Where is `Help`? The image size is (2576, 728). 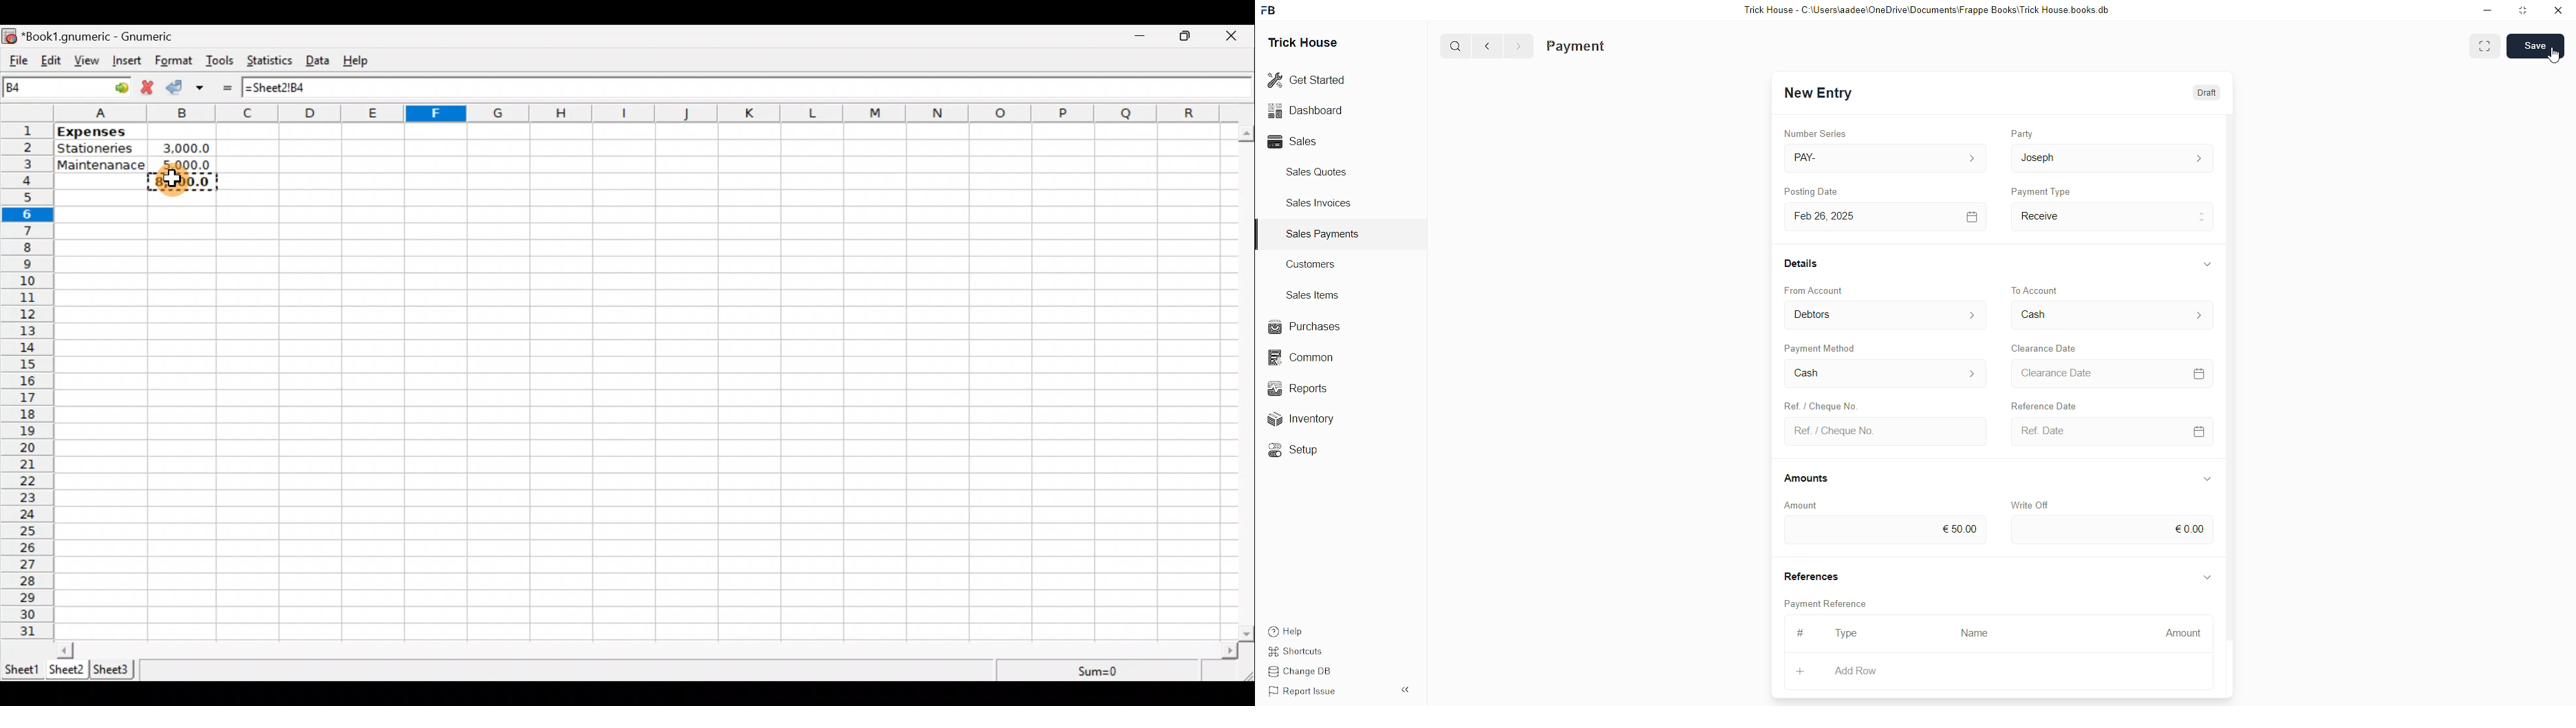 Help is located at coordinates (362, 61).